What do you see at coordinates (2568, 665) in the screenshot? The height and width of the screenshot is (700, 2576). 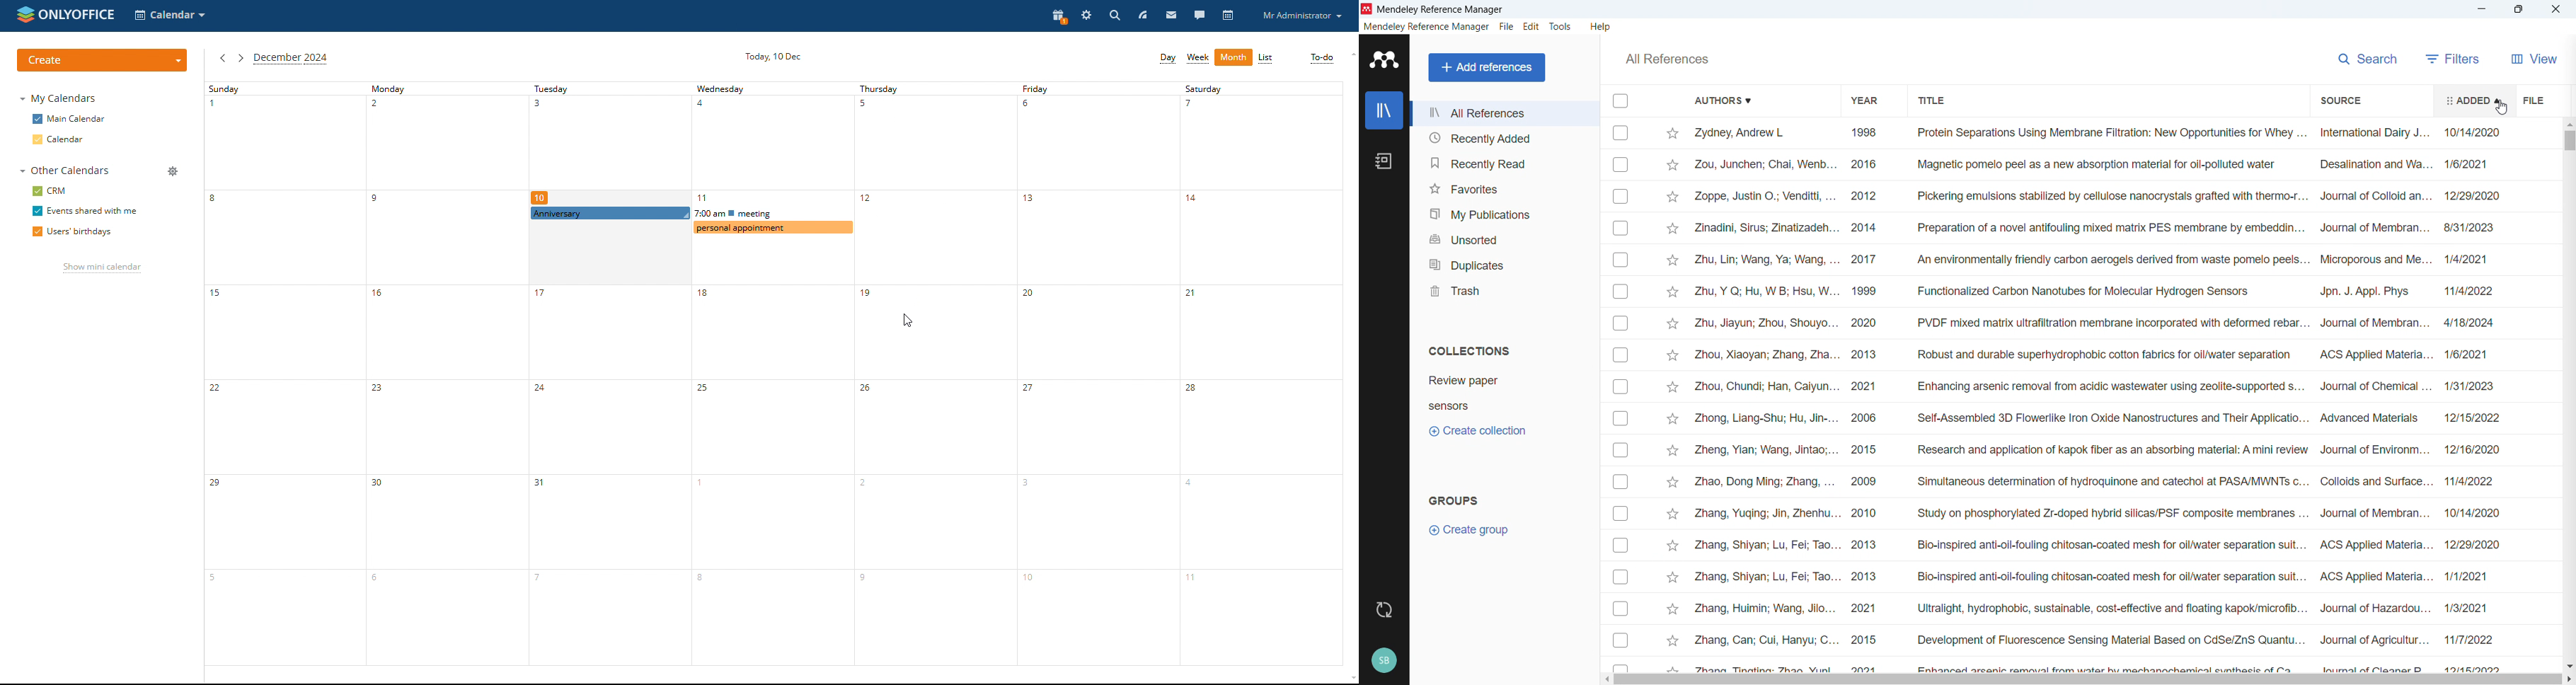 I see `Scroll down ` at bounding box center [2568, 665].